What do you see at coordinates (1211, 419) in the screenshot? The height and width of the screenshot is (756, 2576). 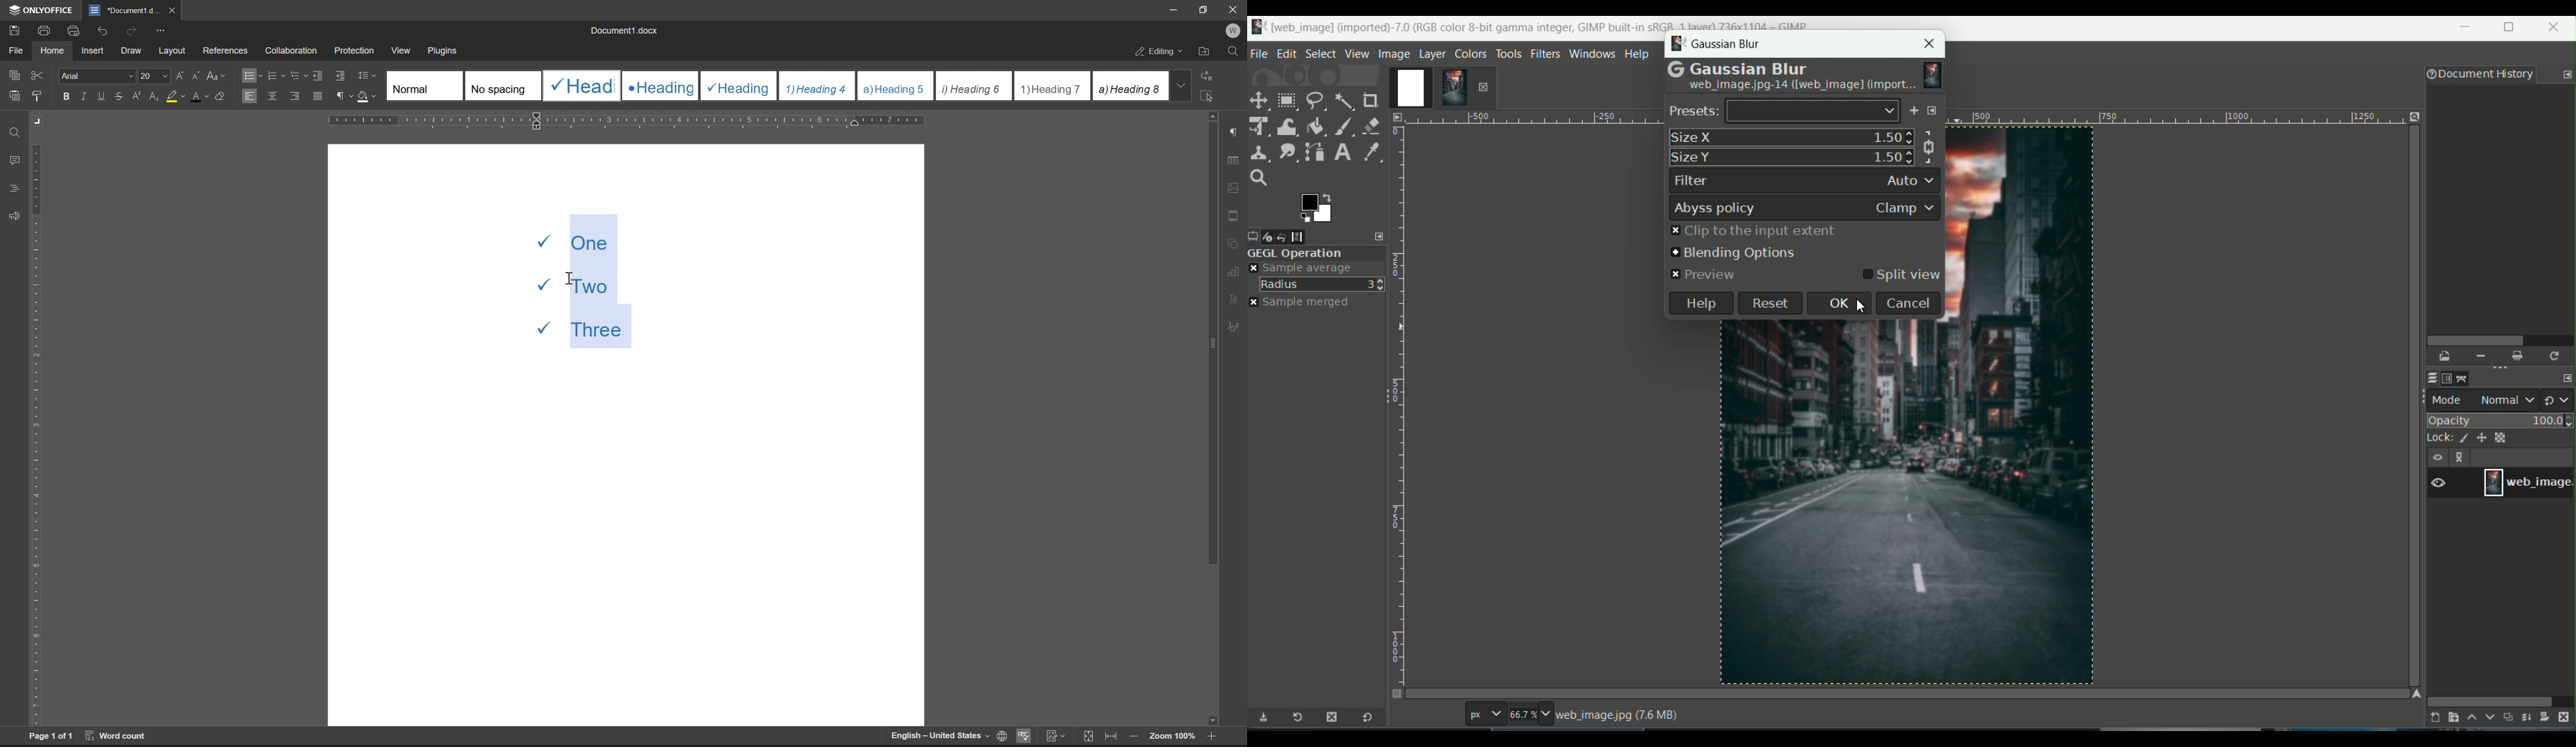 I see `scroll bar` at bounding box center [1211, 419].